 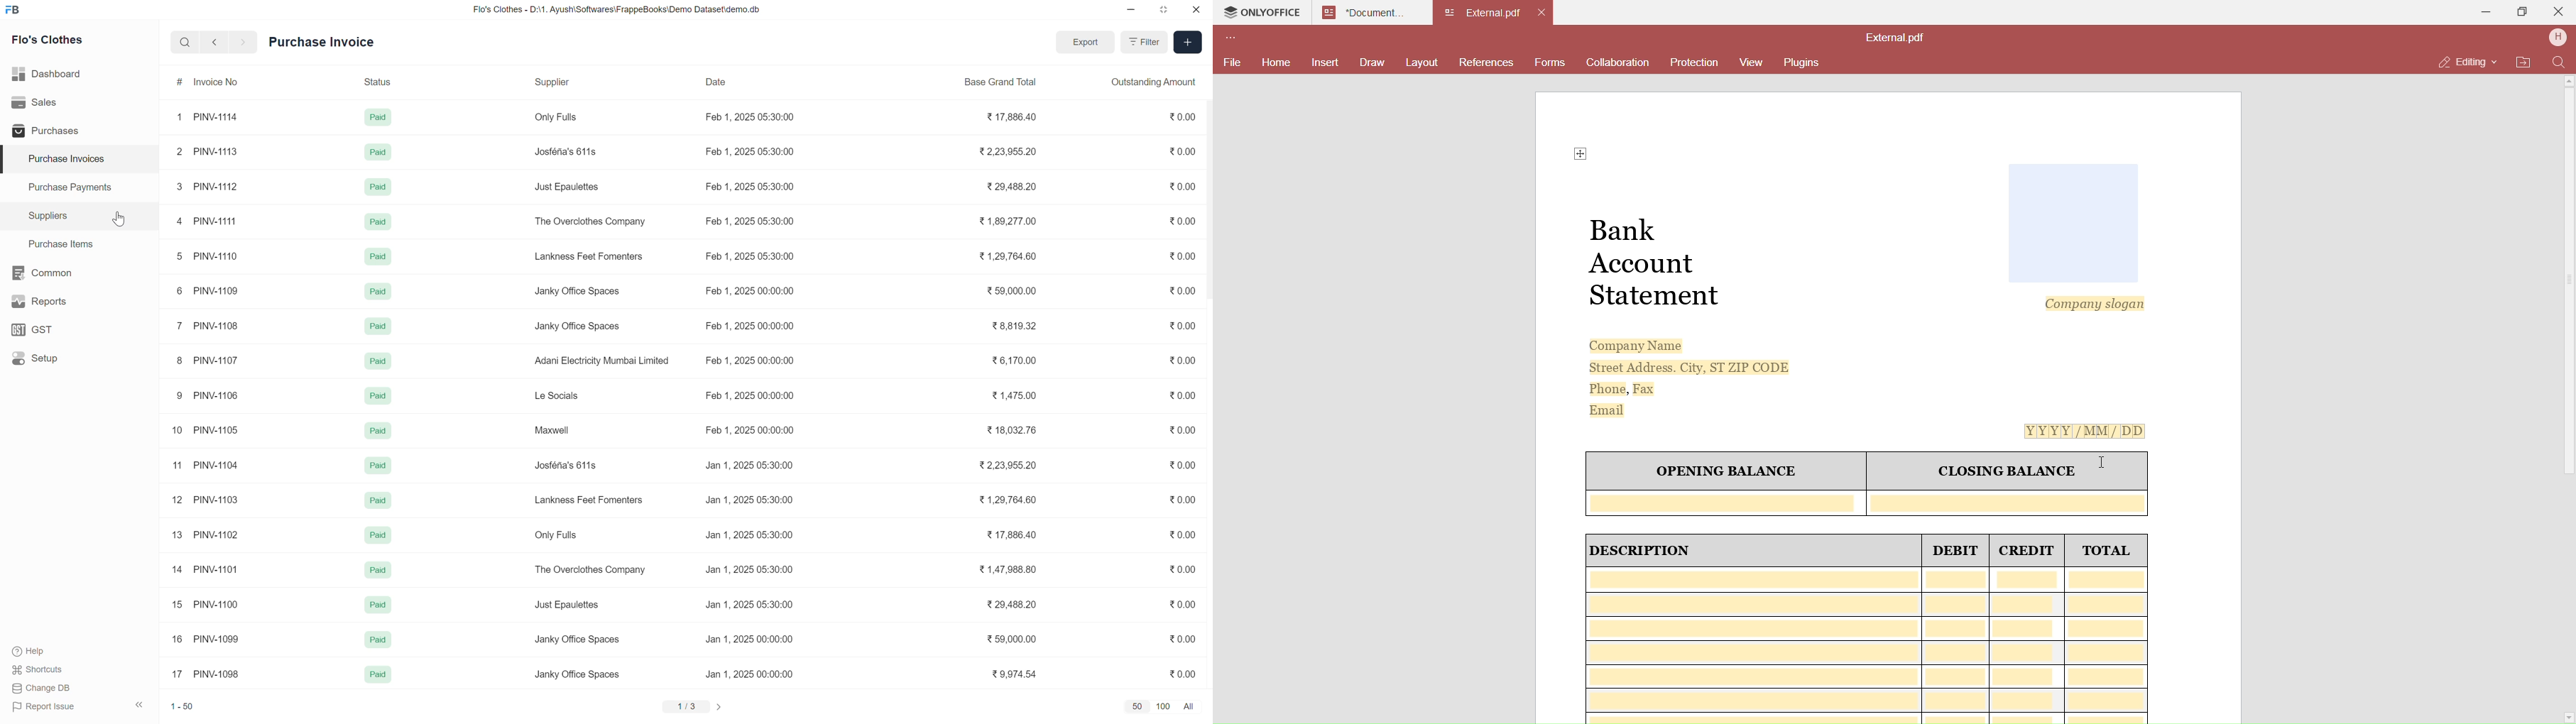 What do you see at coordinates (1009, 222) in the screenshot?
I see `1,89,277.00` at bounding box center [1009, 222].